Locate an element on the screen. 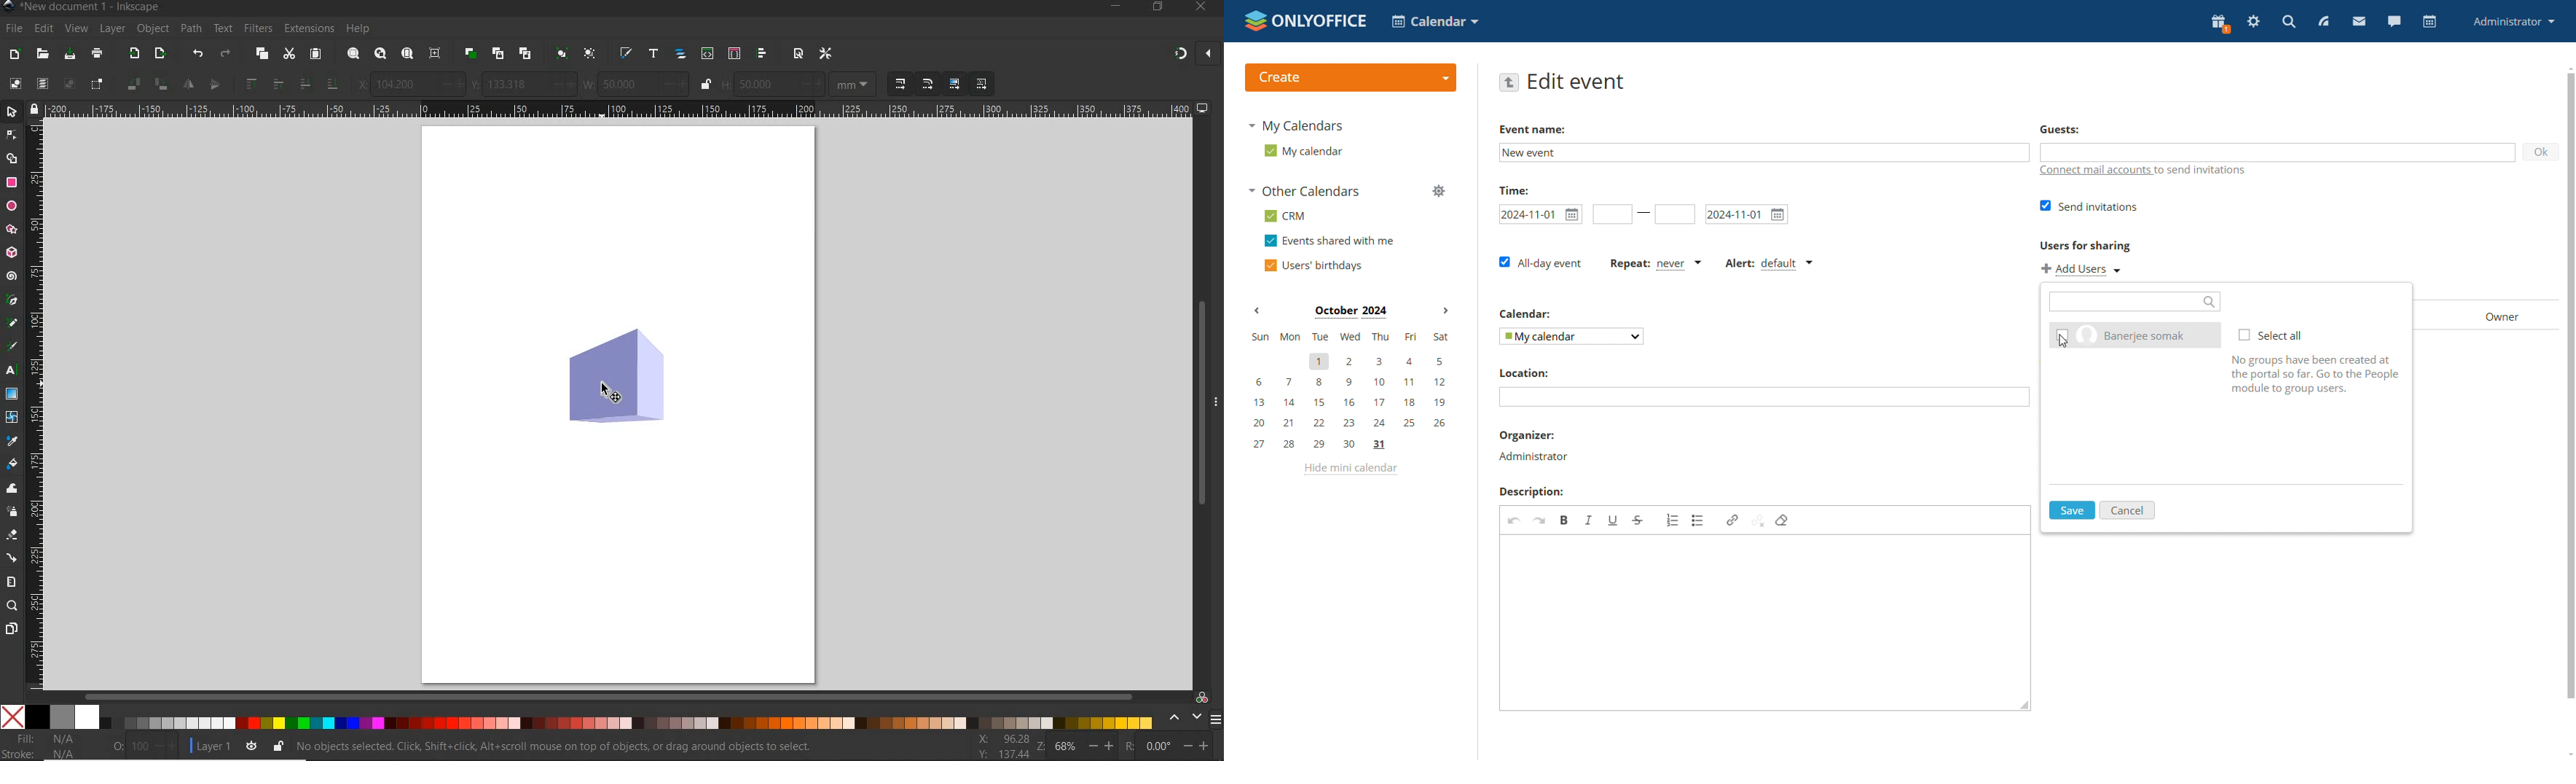 The image size is (2576, 784). move gradients is located at coordinates (955, 84).